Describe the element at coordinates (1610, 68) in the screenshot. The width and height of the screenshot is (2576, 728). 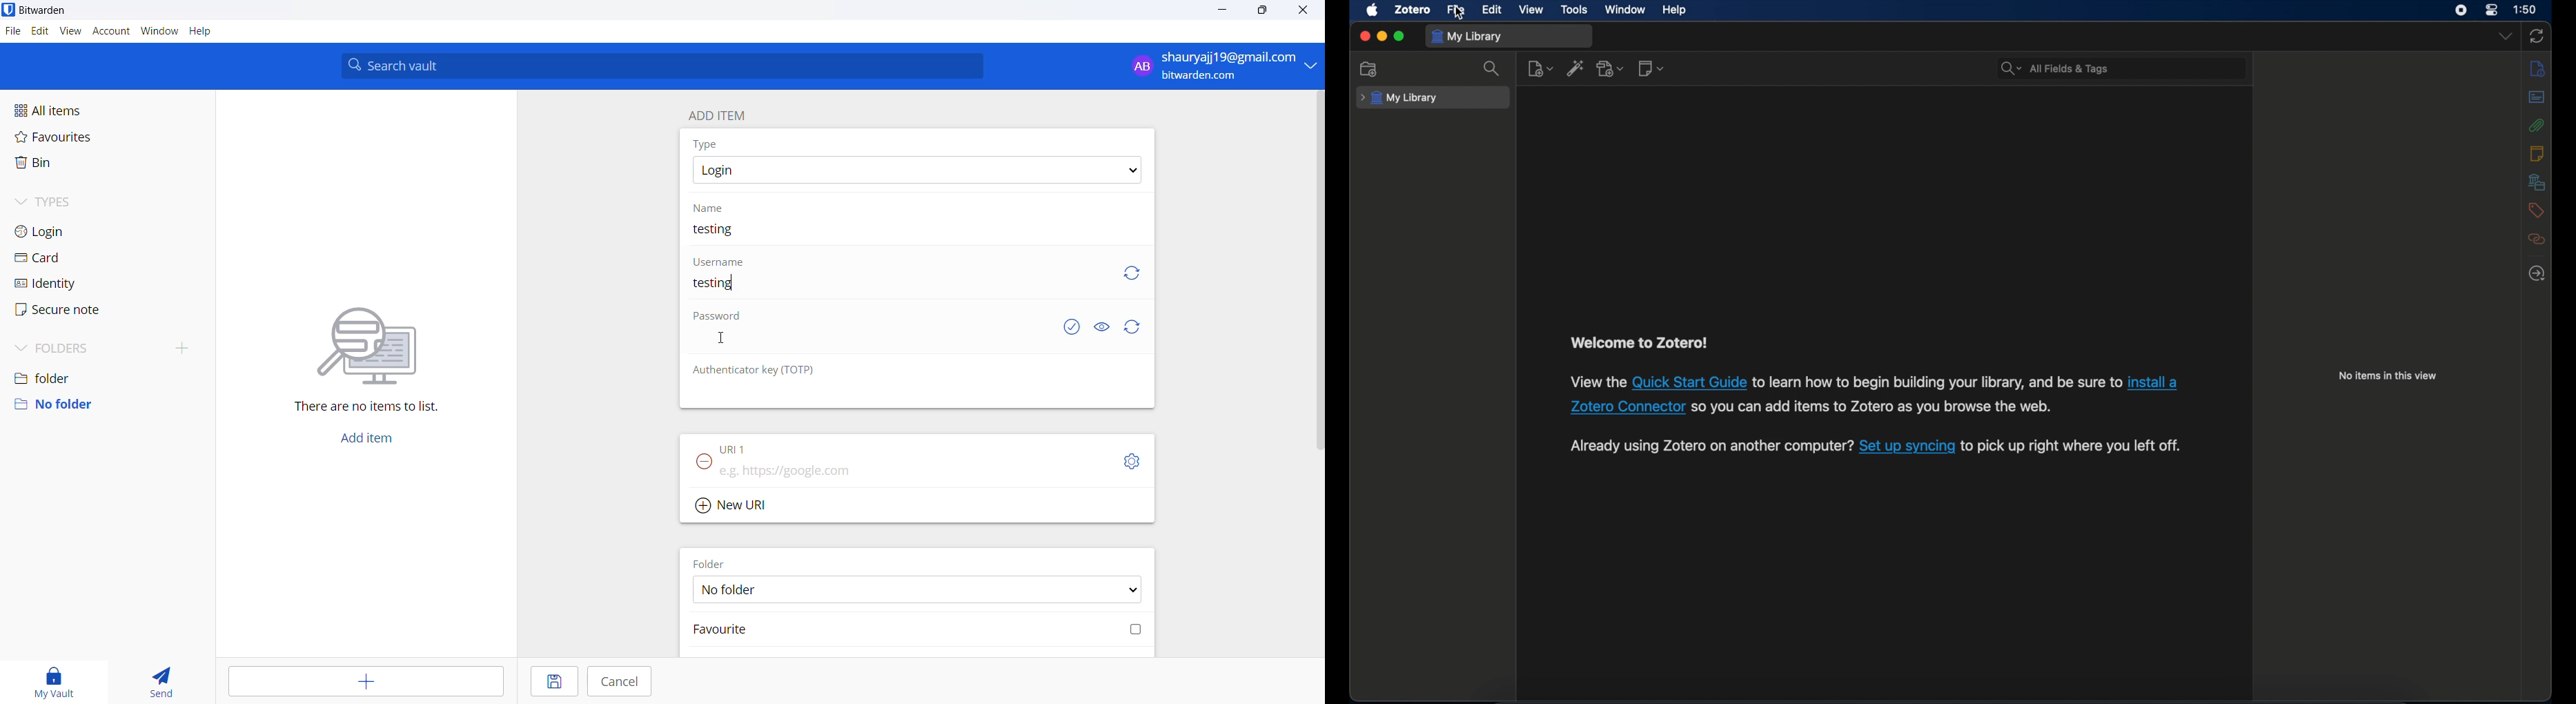
I see `add attachment` at that location.